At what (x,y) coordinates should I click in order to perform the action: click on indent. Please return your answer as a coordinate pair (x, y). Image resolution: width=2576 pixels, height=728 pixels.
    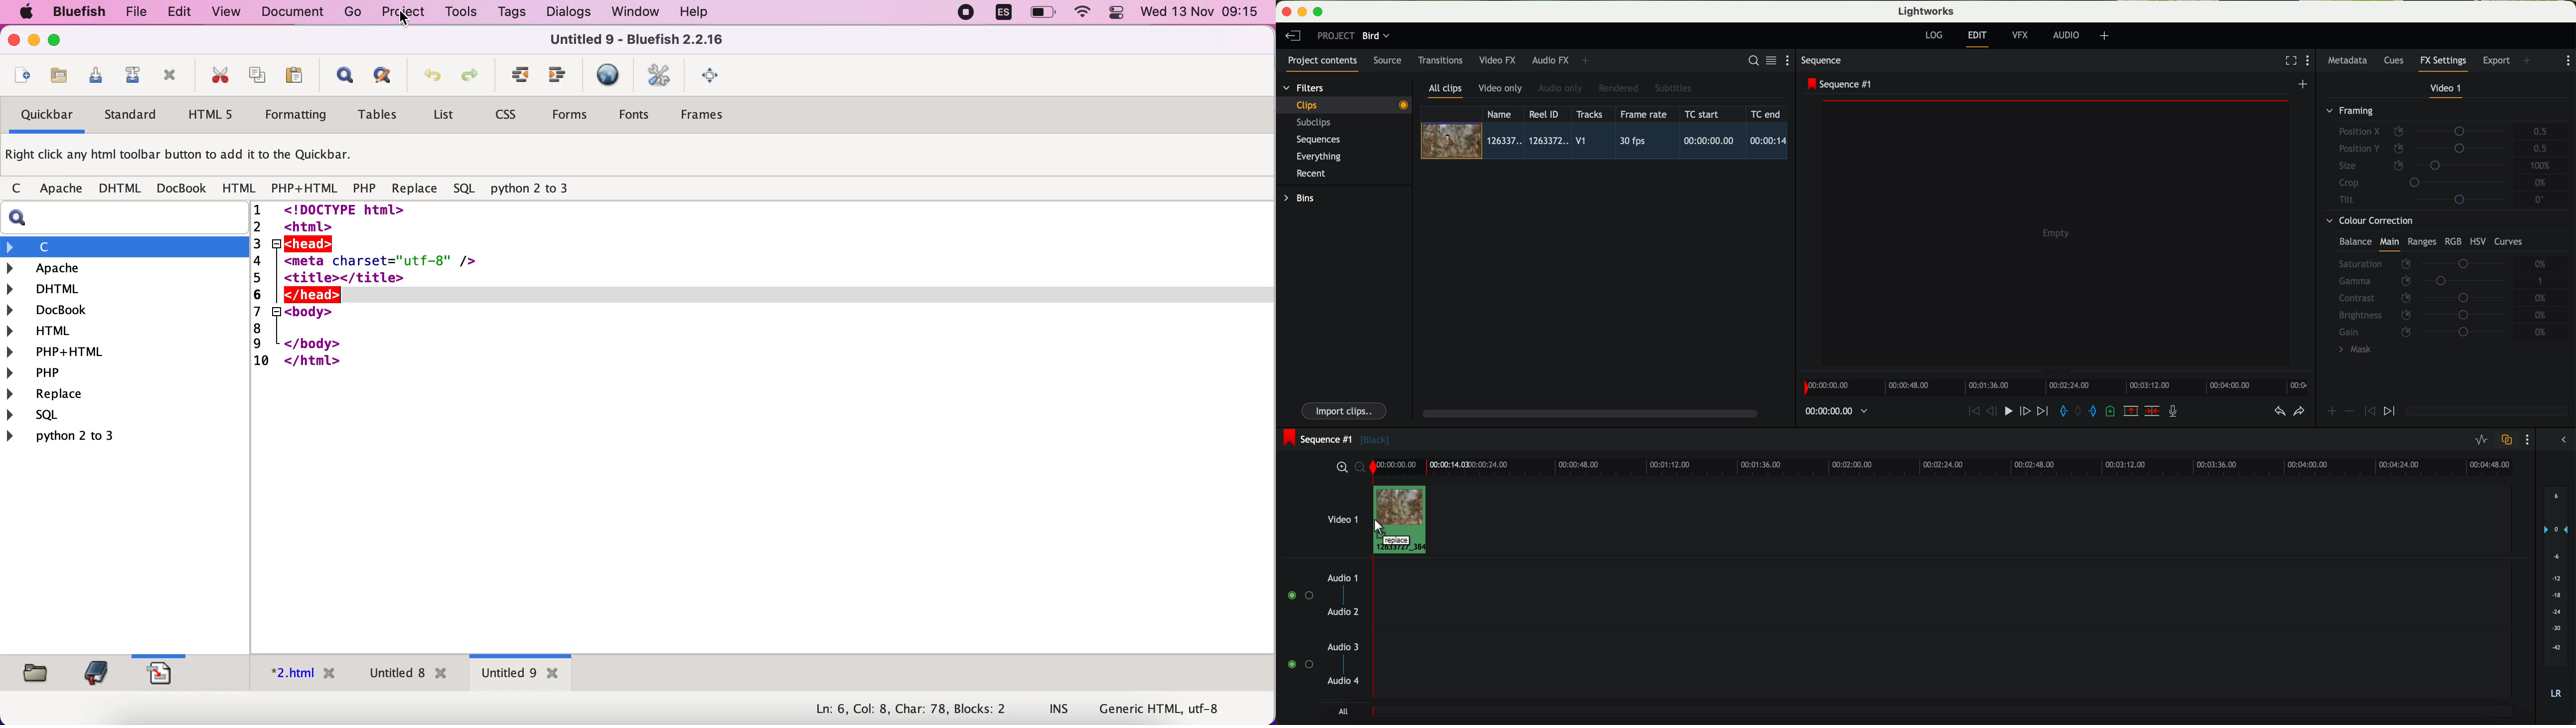
    Looking at the image, I should click on (515, 79).